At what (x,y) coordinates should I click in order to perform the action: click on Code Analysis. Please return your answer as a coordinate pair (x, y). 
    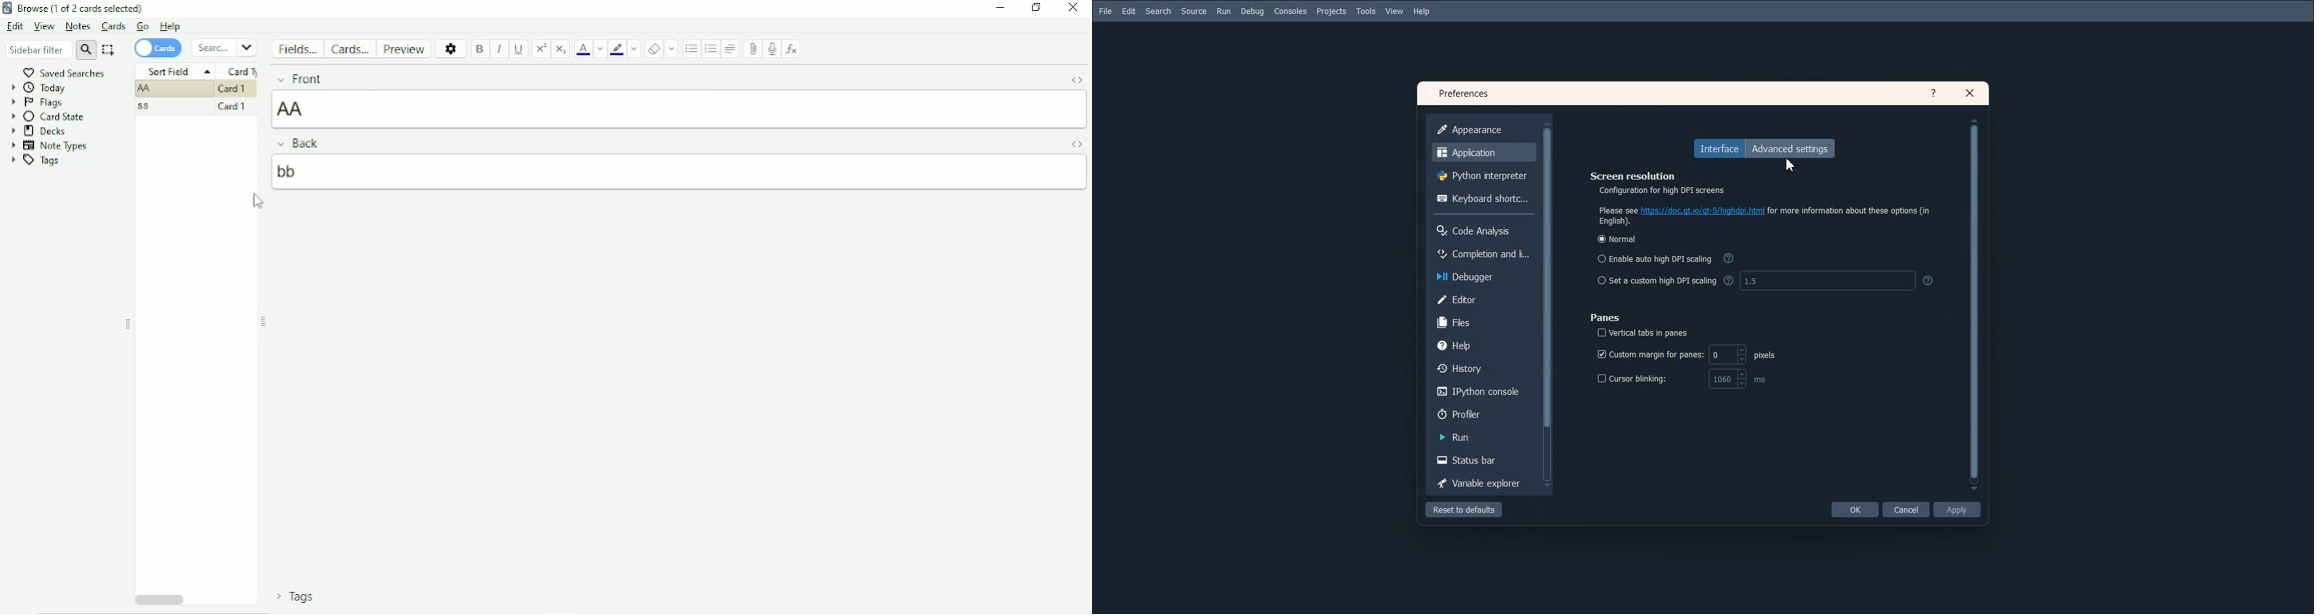
    Looking at the image, I should click on (1482, 229).